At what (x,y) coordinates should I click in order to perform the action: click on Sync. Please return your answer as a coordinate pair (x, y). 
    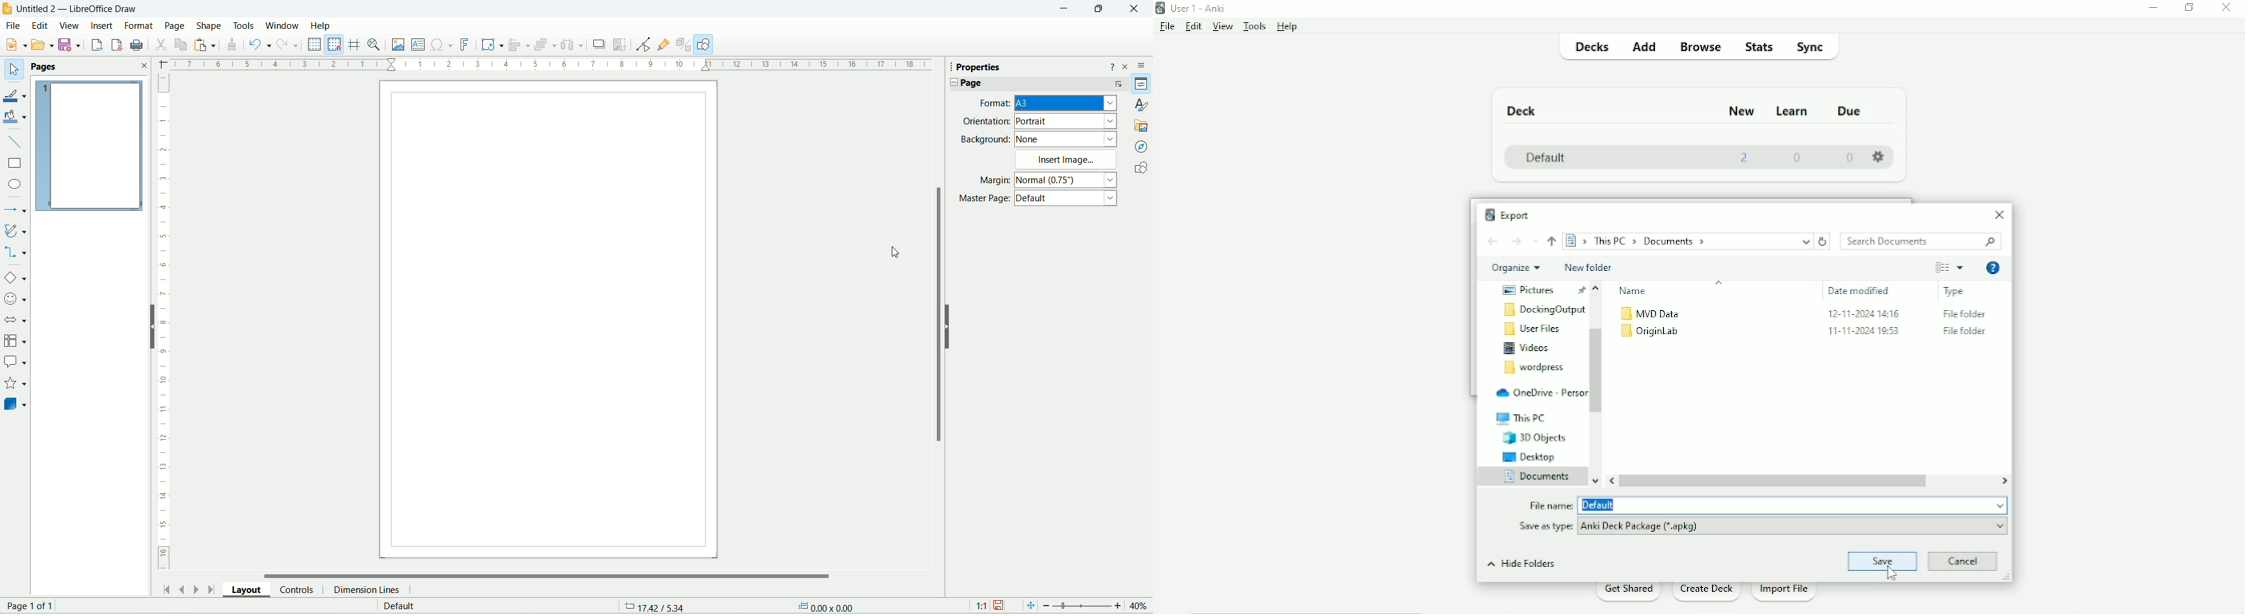
    Looking at the image, I should click on (1810, 46).